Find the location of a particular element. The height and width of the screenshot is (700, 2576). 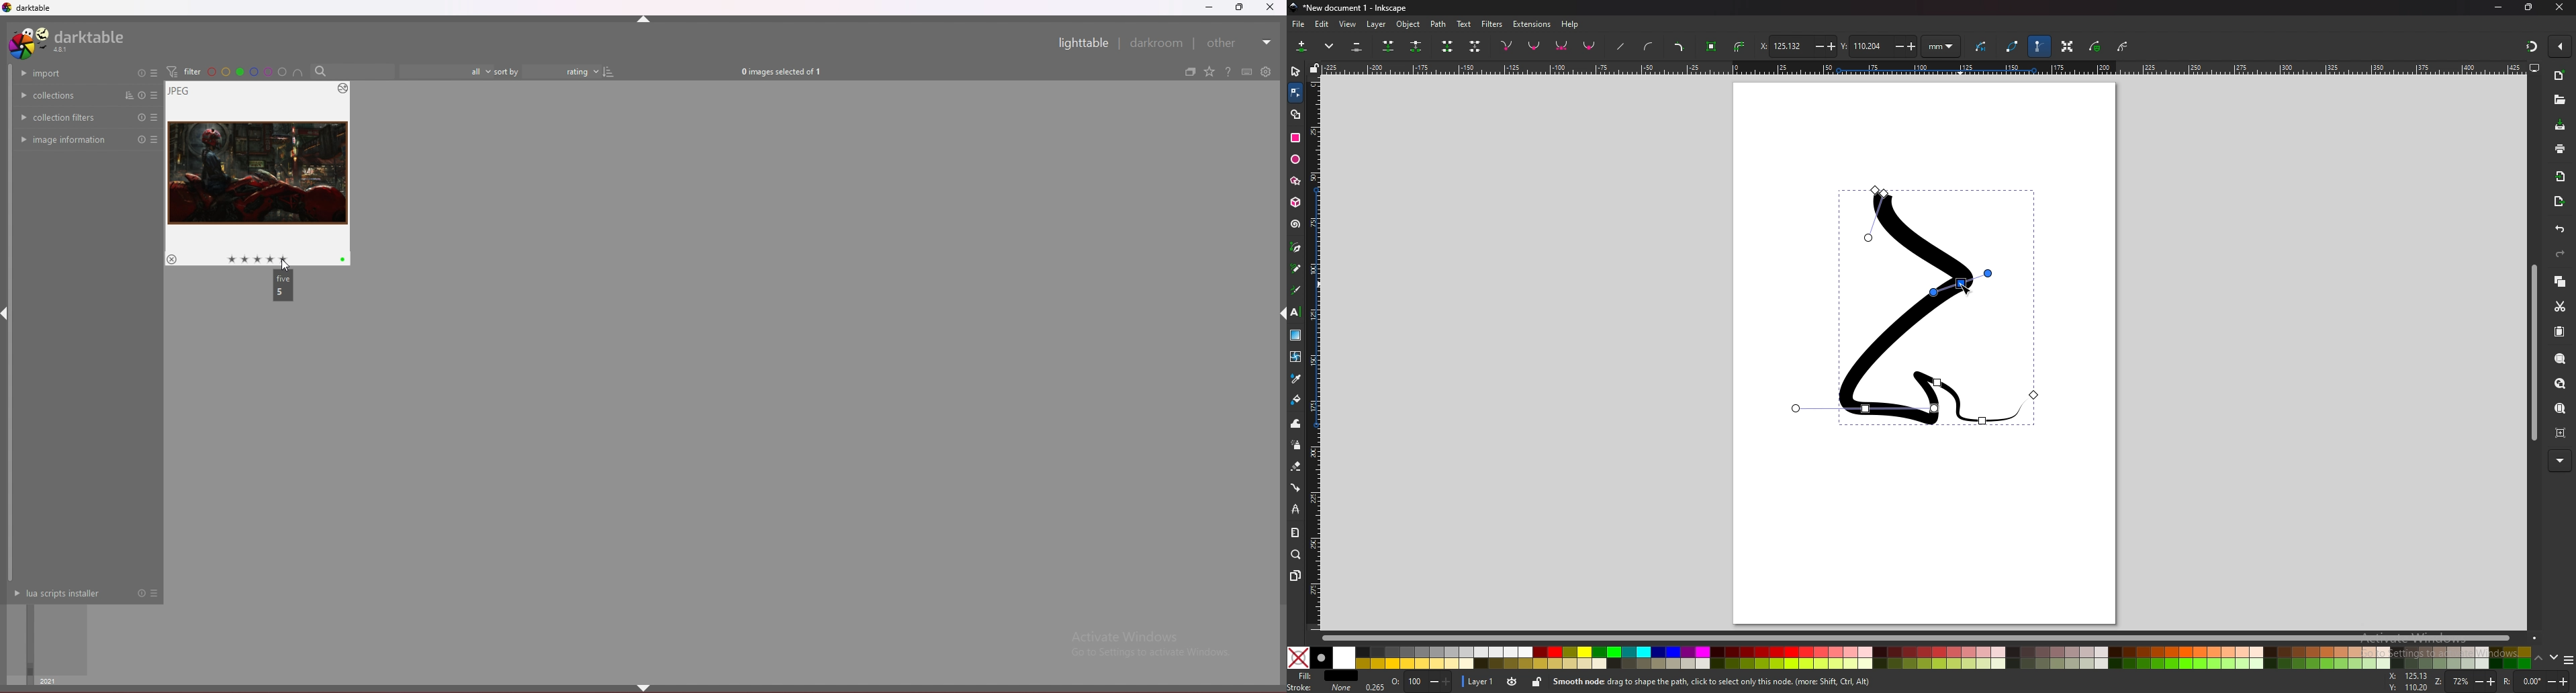

calligraphy is located at coordinates (1296, 291).